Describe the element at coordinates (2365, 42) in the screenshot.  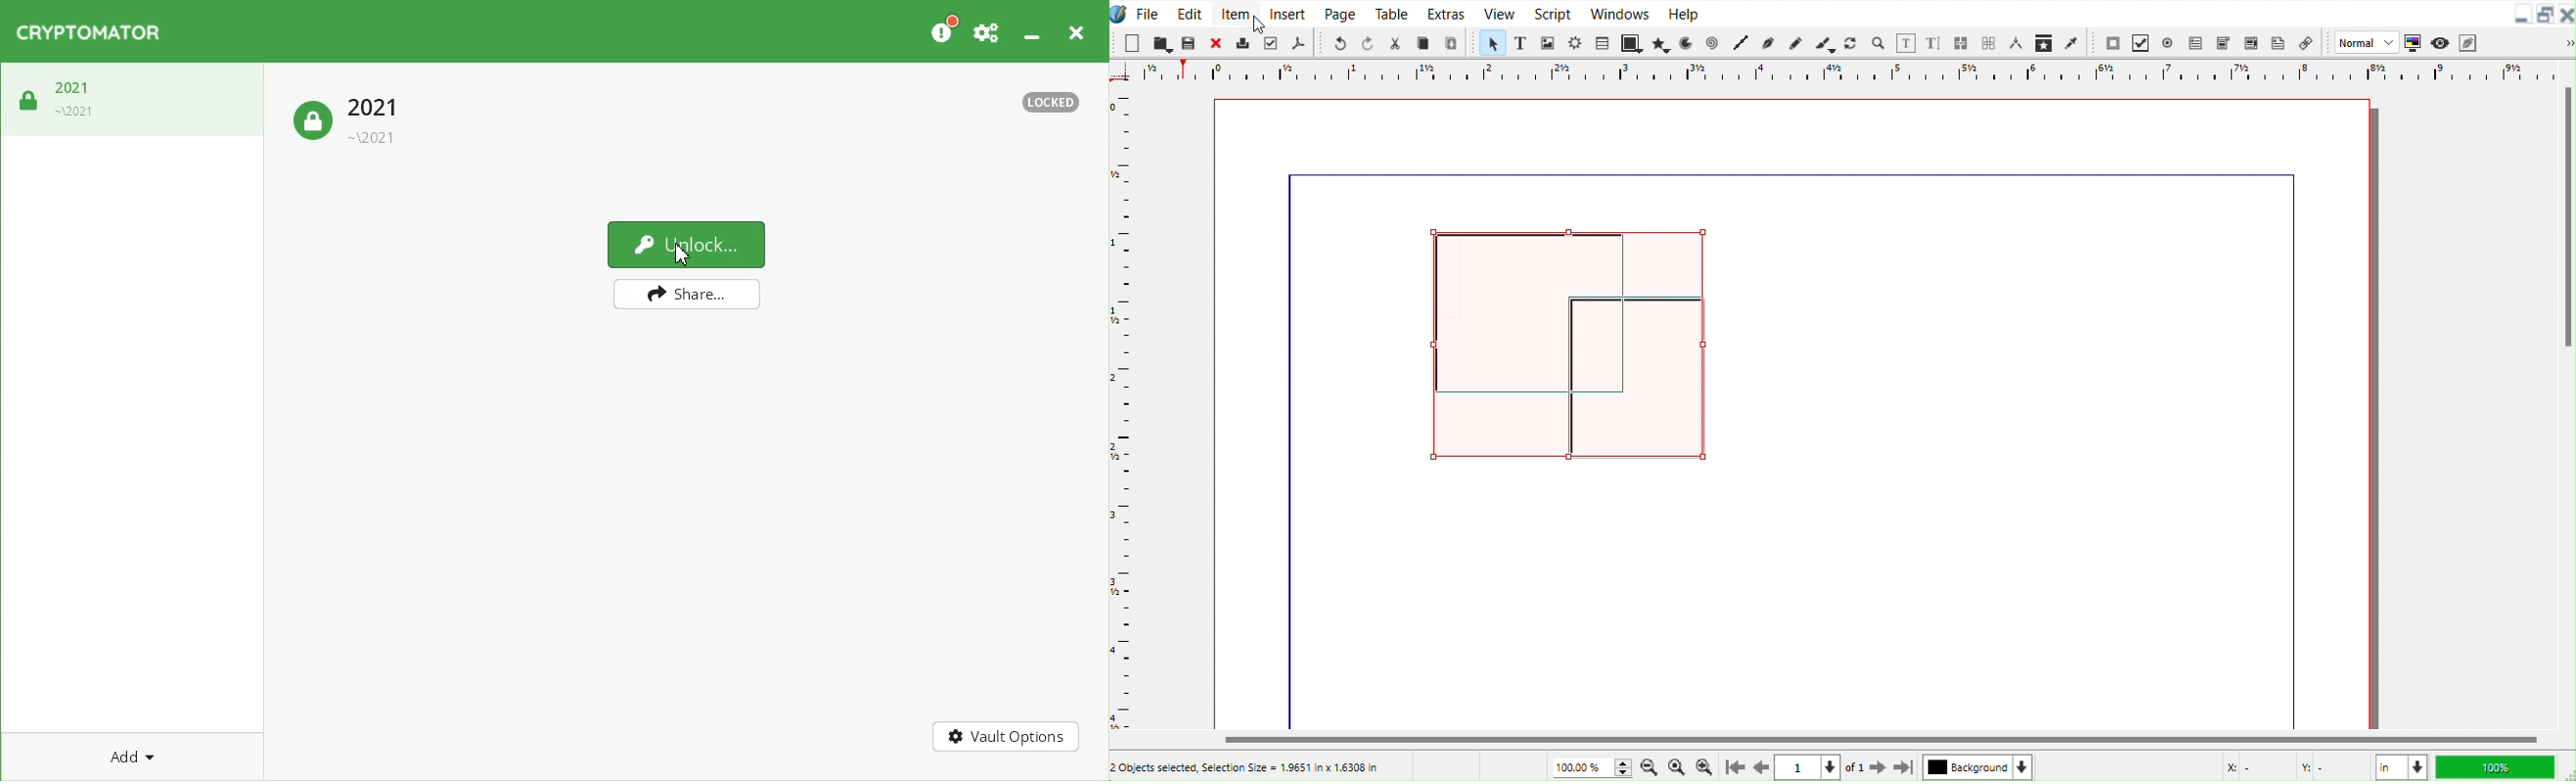
I see `Normal` at that location.